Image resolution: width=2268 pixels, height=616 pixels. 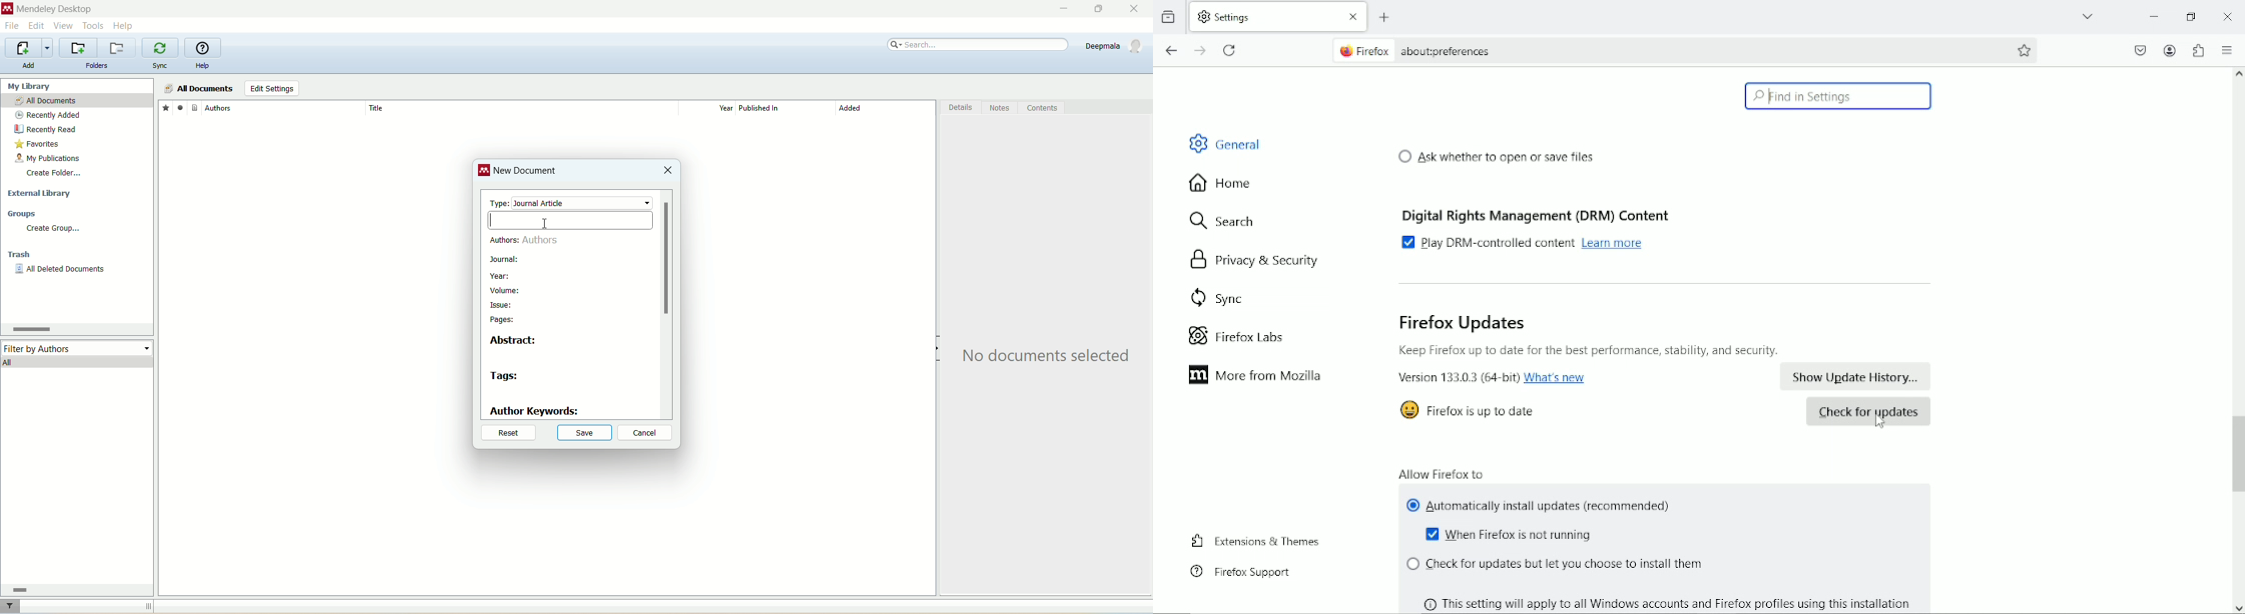 What do you see at coordinates (78, 347) in the screenshot?
I see `filter by author` at bounding box center [78, 347].